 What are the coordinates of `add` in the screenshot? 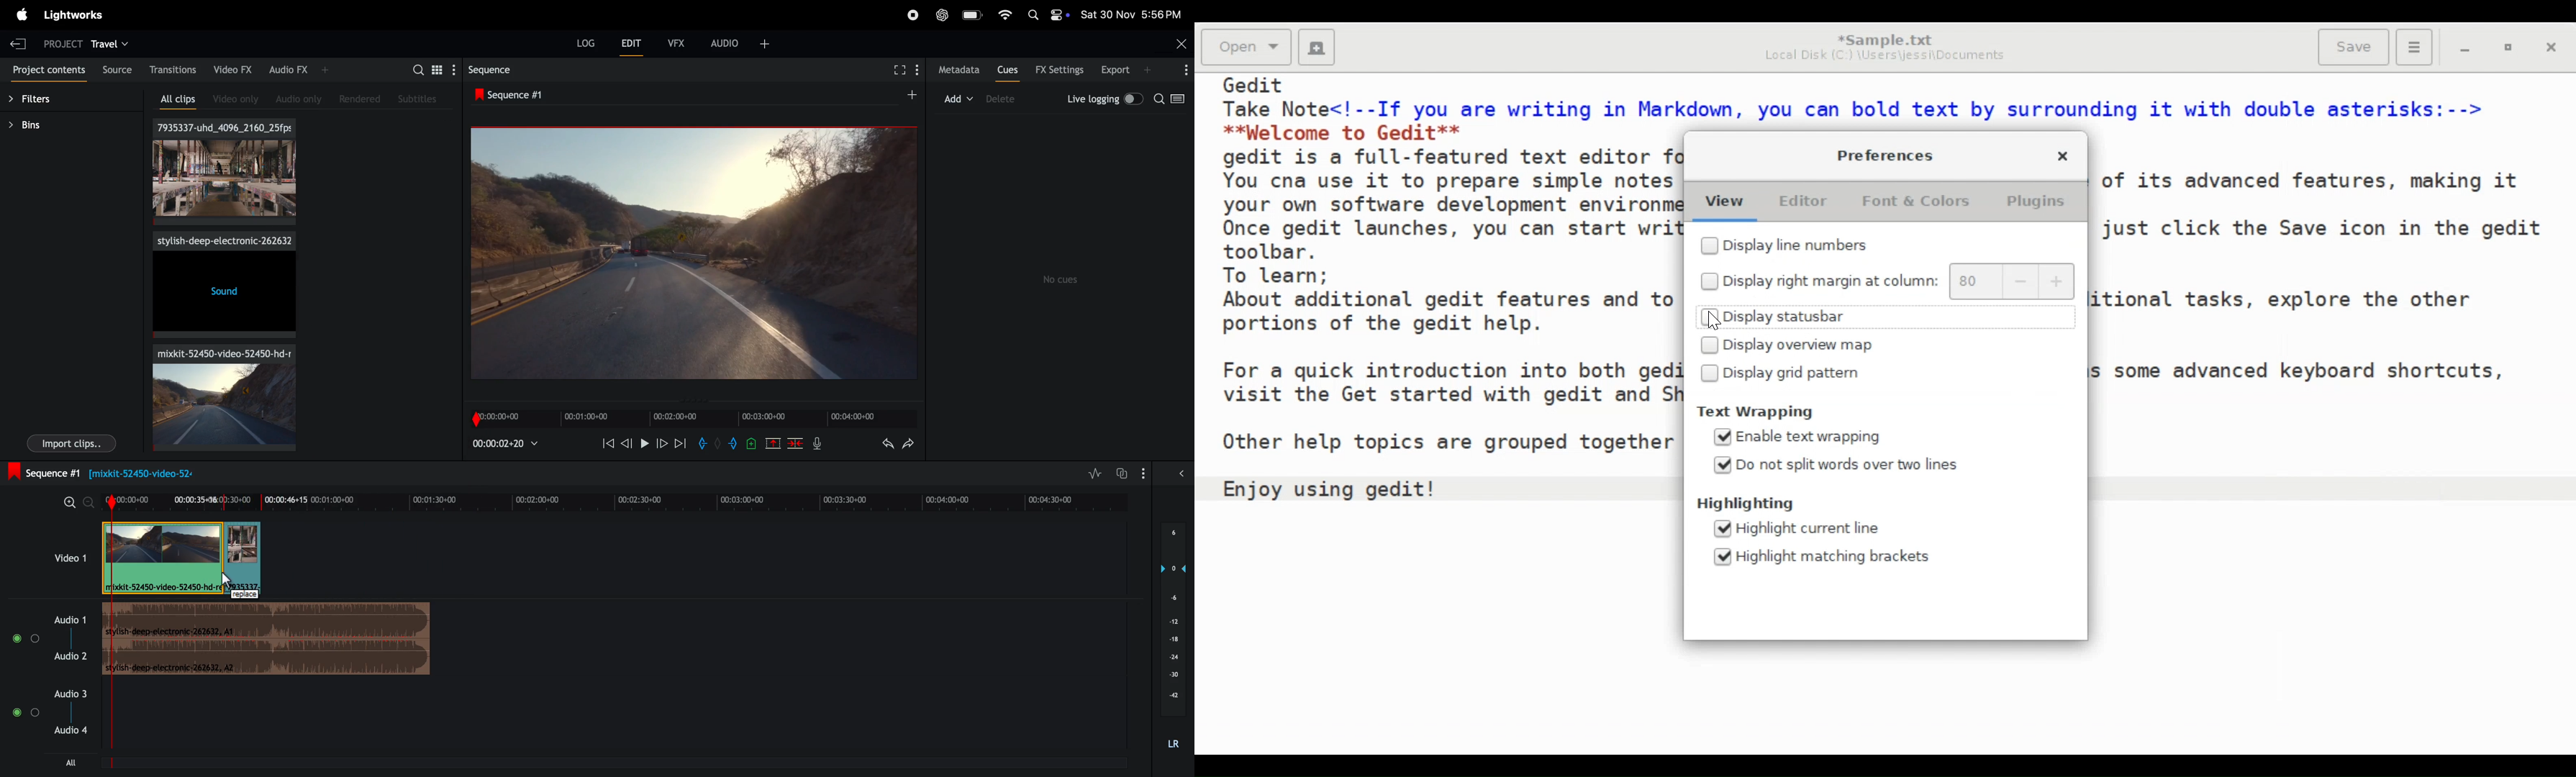 It's located at (958, 98).